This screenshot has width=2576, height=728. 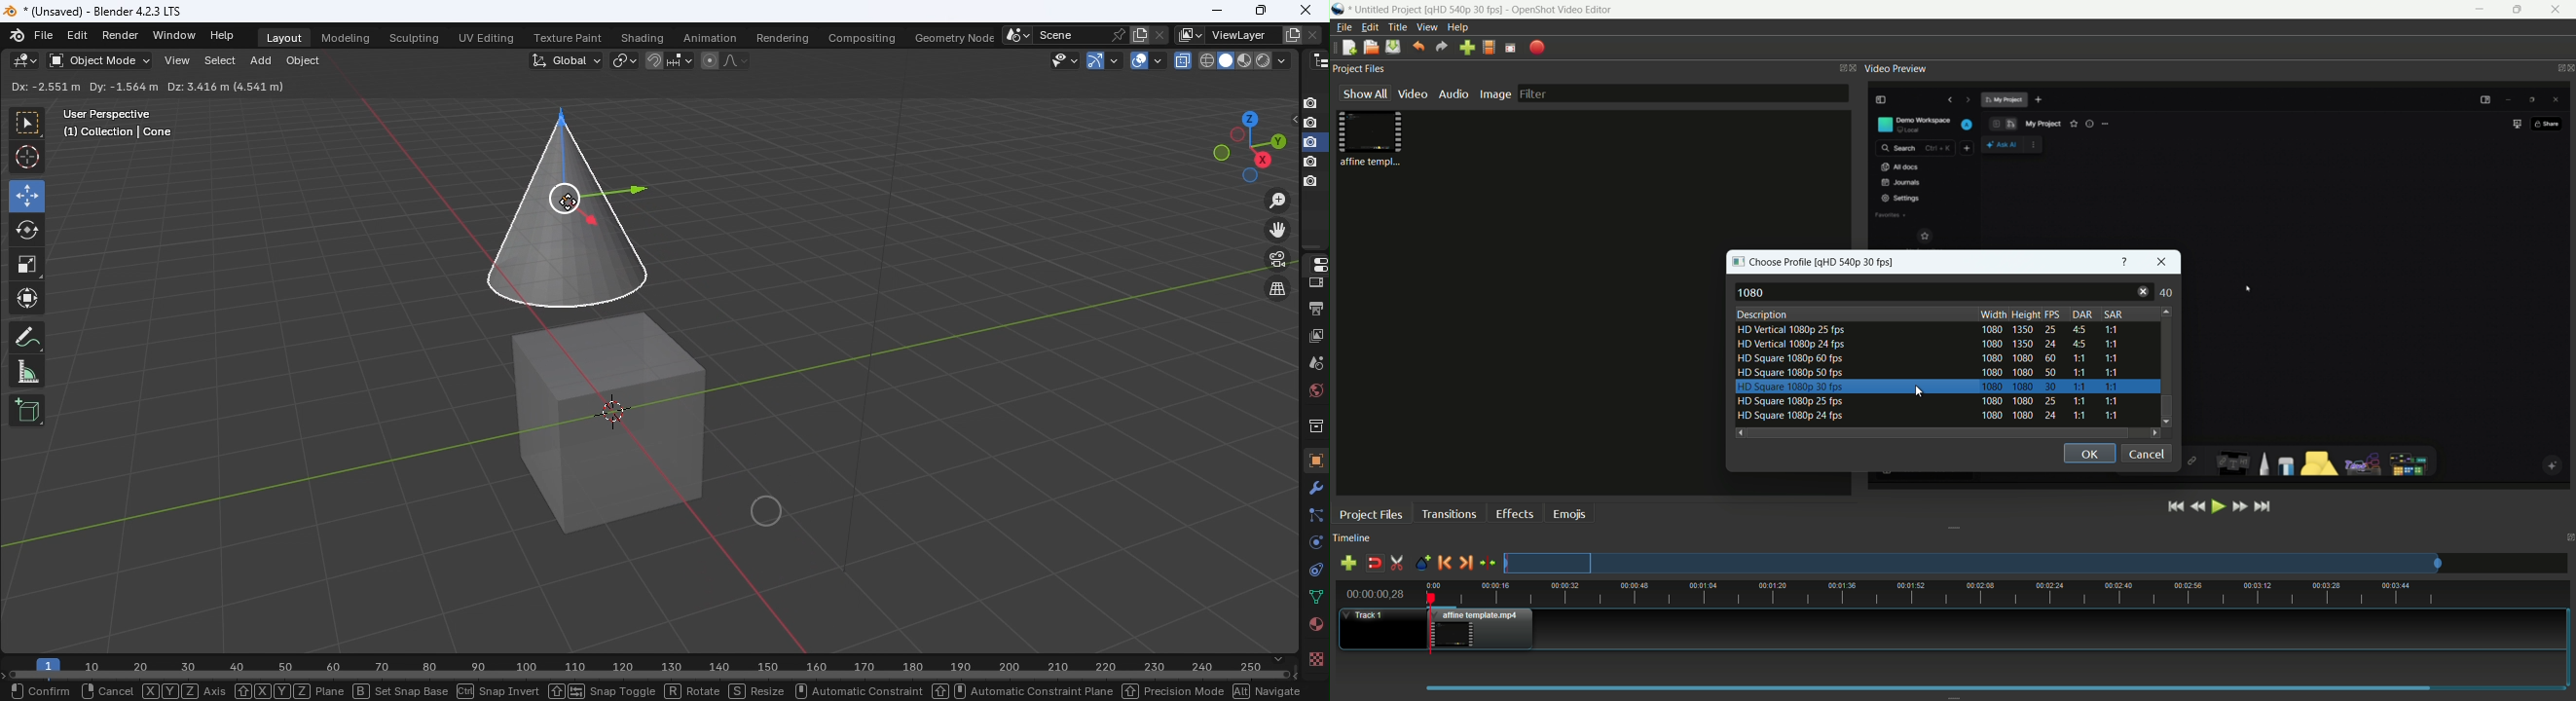 I want to click on project file, so click(x=1371, y=138).